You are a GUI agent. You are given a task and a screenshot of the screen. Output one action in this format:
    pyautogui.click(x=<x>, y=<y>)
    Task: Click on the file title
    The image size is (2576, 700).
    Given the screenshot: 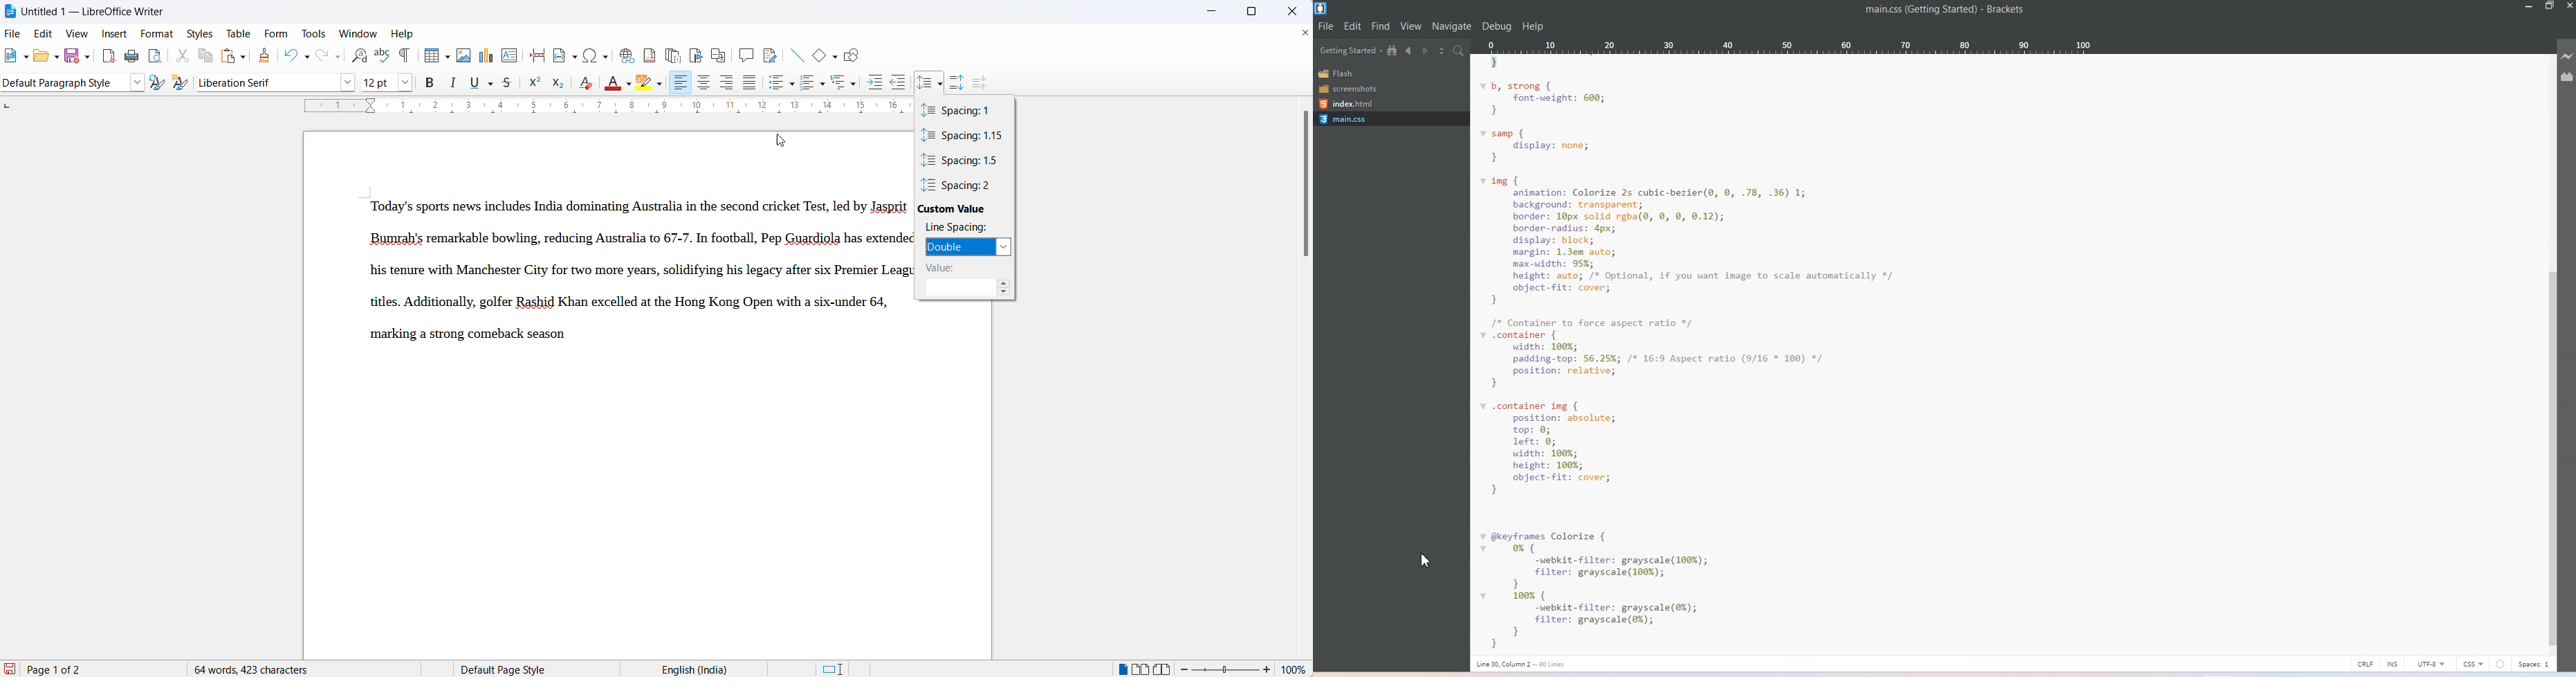 What is the action you would take?
    pyautogui.click(x=86, y=10)
    